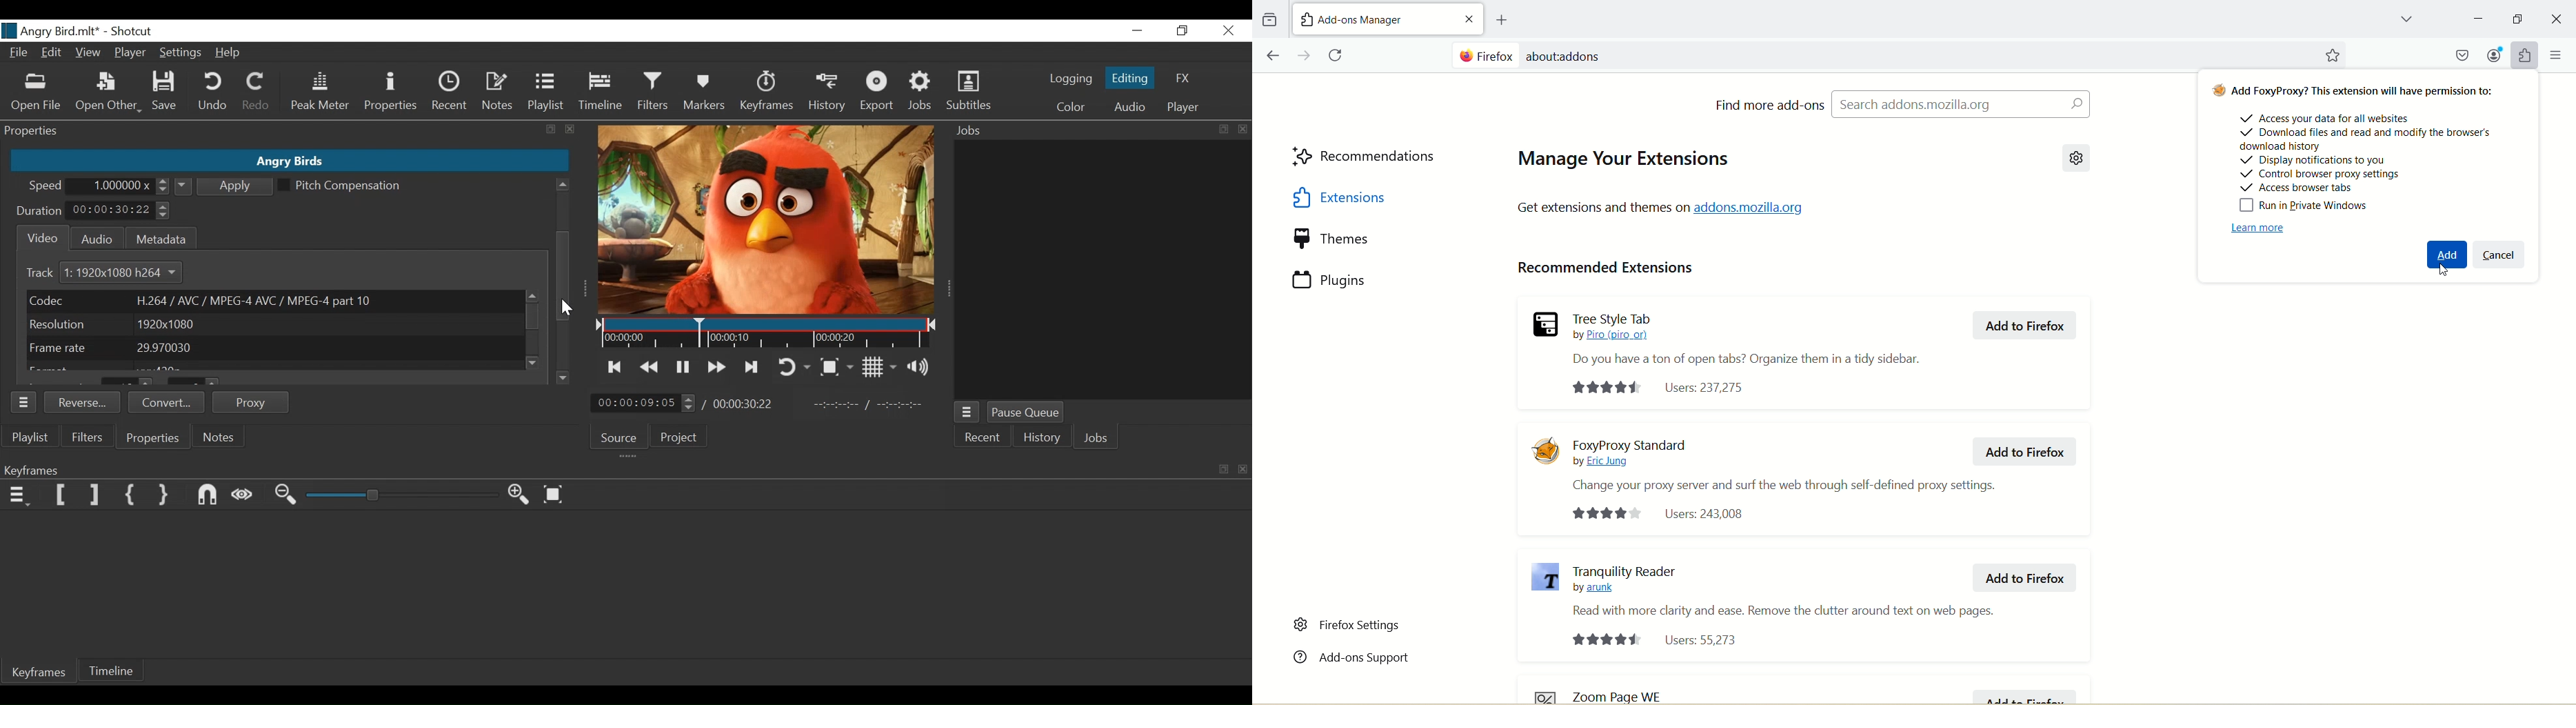  I want to click on Play forward quickly, so click(715, 366).